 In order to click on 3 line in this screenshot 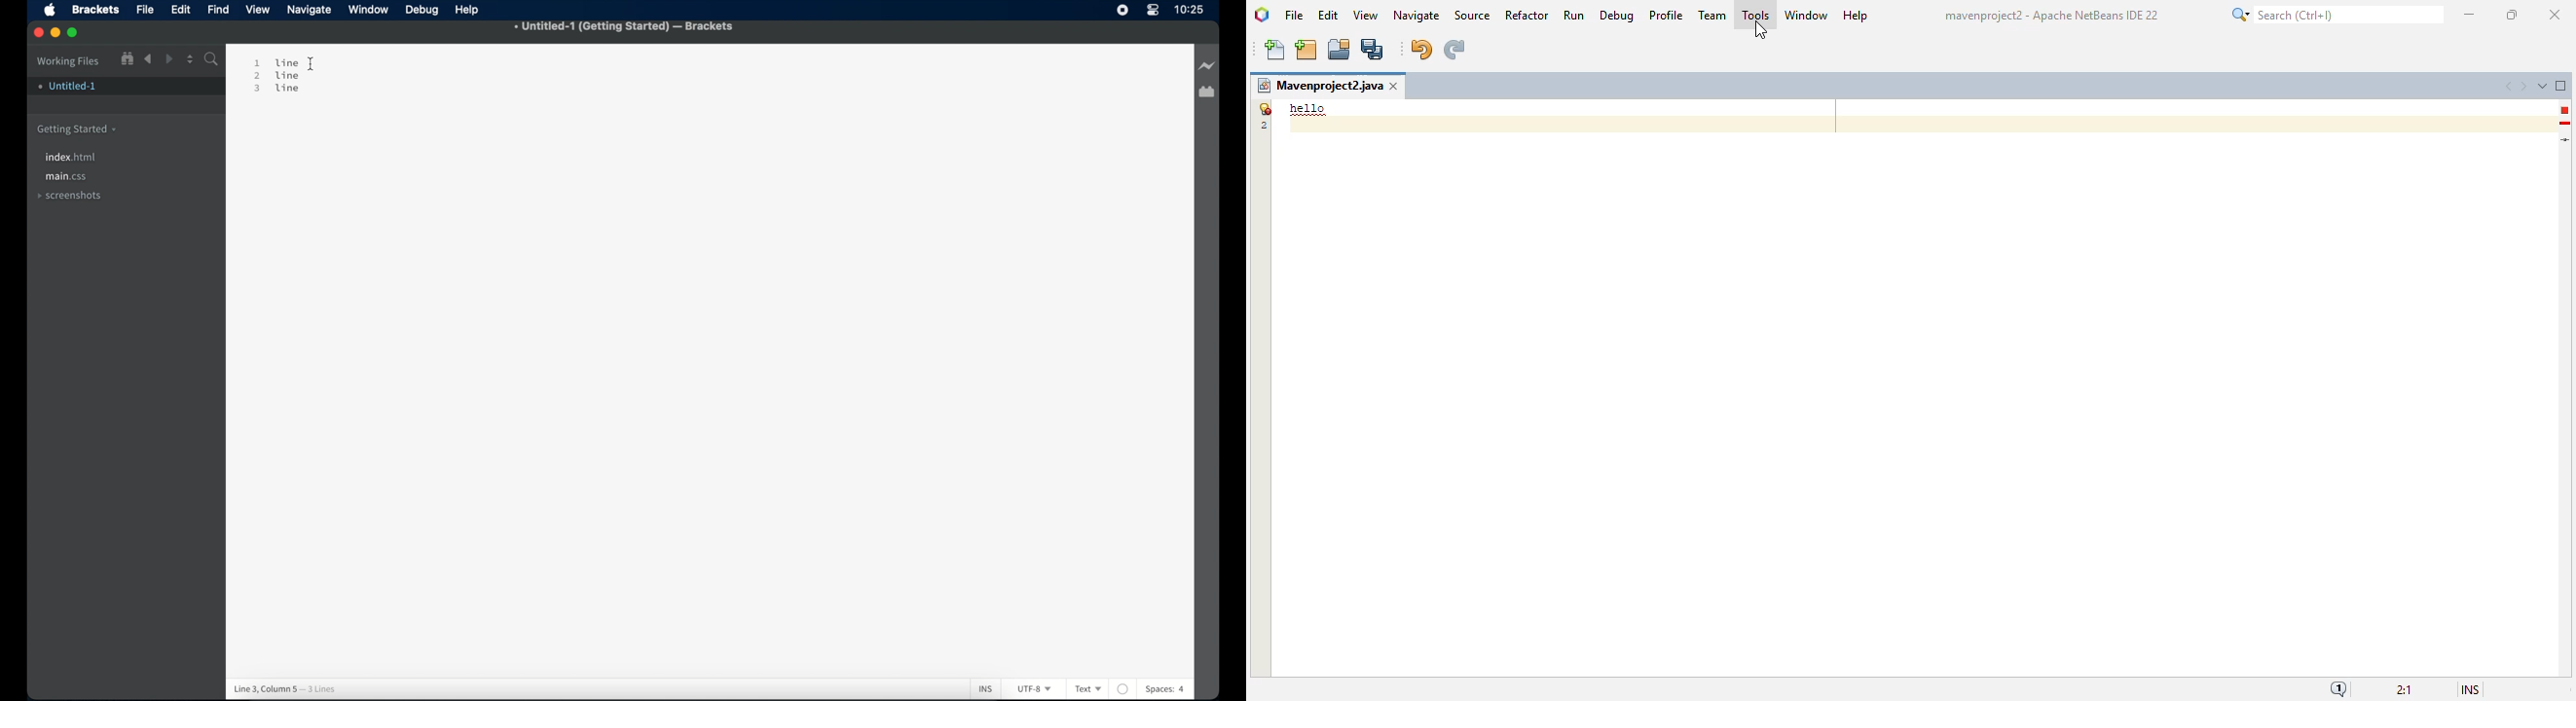, I will do `click(277, 96)`.